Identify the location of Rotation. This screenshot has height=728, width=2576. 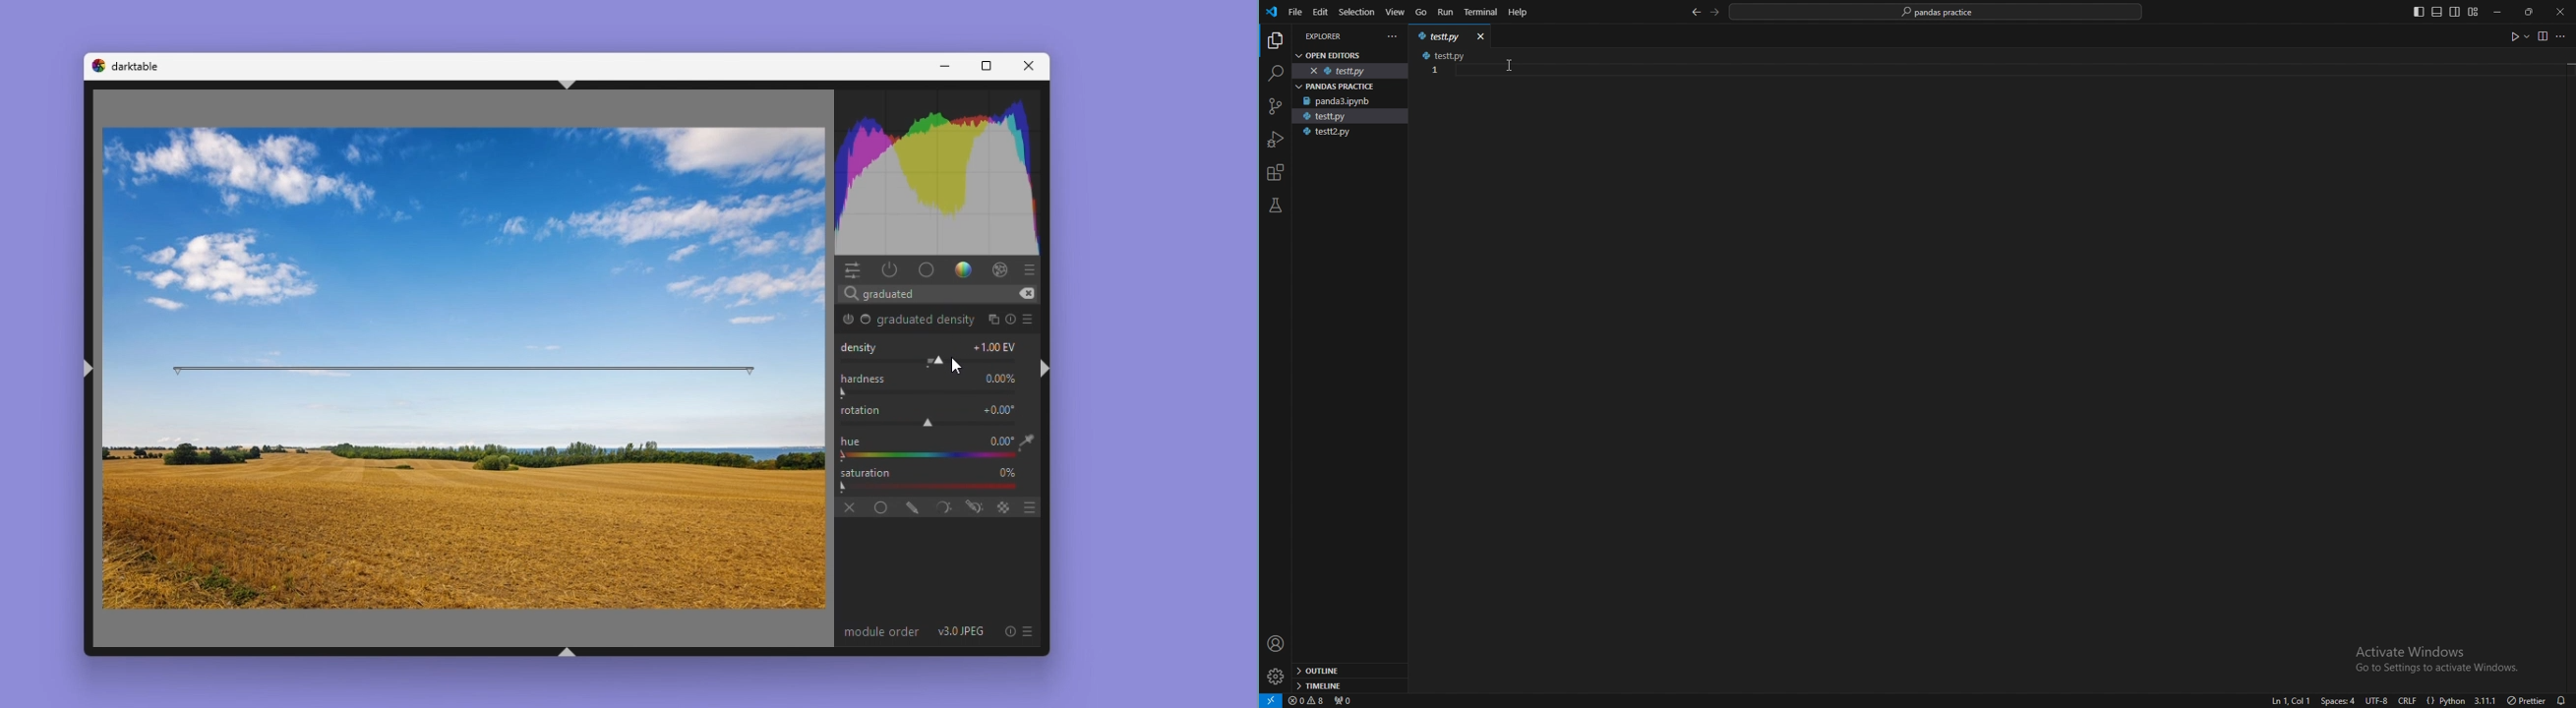
(936, 393).